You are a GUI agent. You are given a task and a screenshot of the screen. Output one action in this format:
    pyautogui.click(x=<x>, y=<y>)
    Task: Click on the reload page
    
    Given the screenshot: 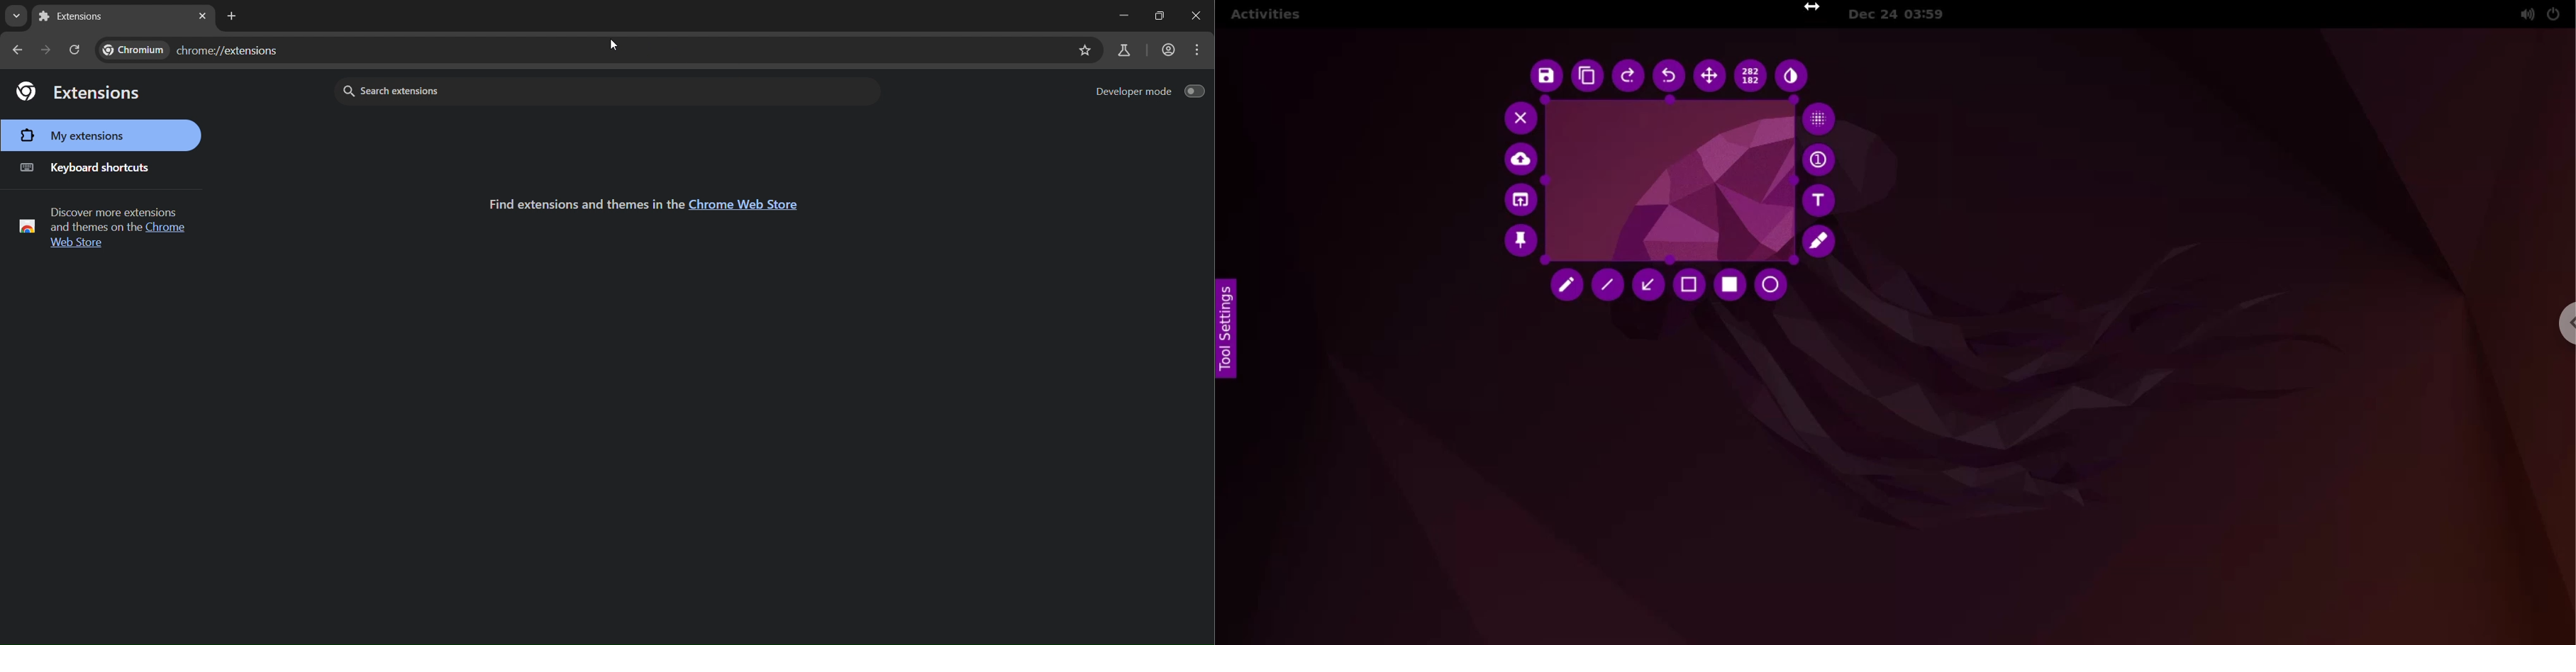 What is the action you would take?
    pyautogui.click(x=75, y=49)
    